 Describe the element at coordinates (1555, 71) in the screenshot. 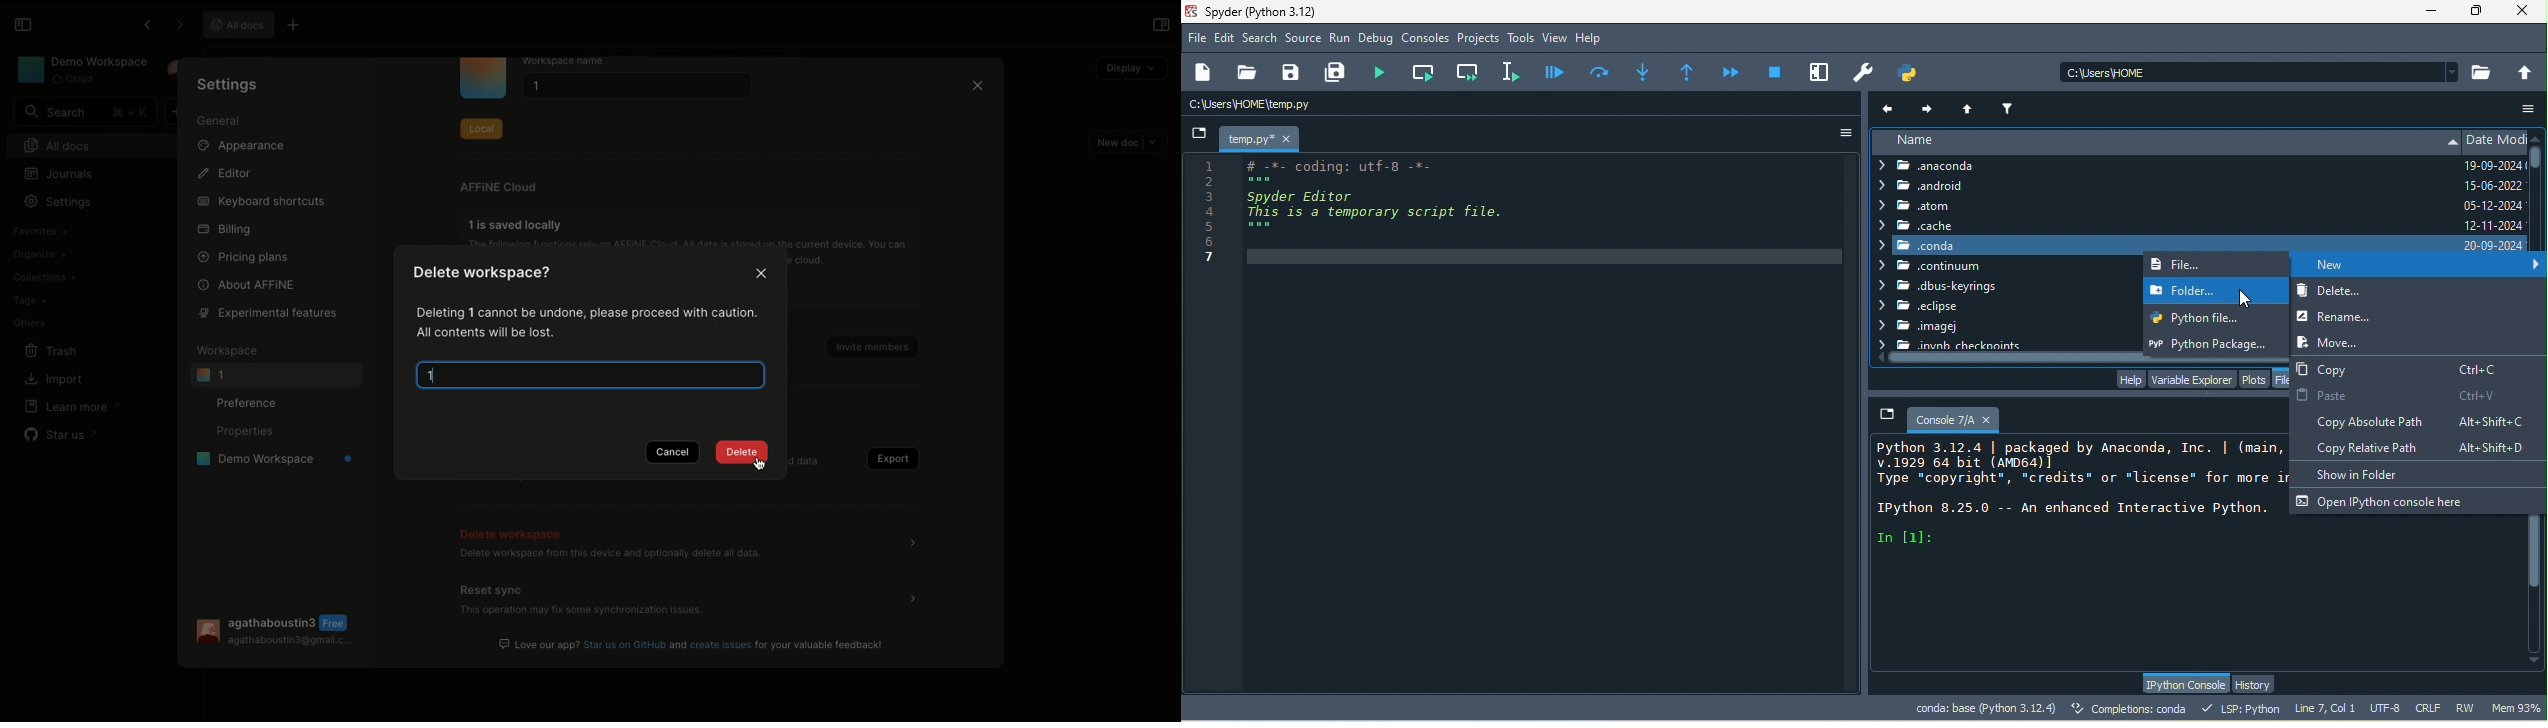

I see `debug file` at that location.